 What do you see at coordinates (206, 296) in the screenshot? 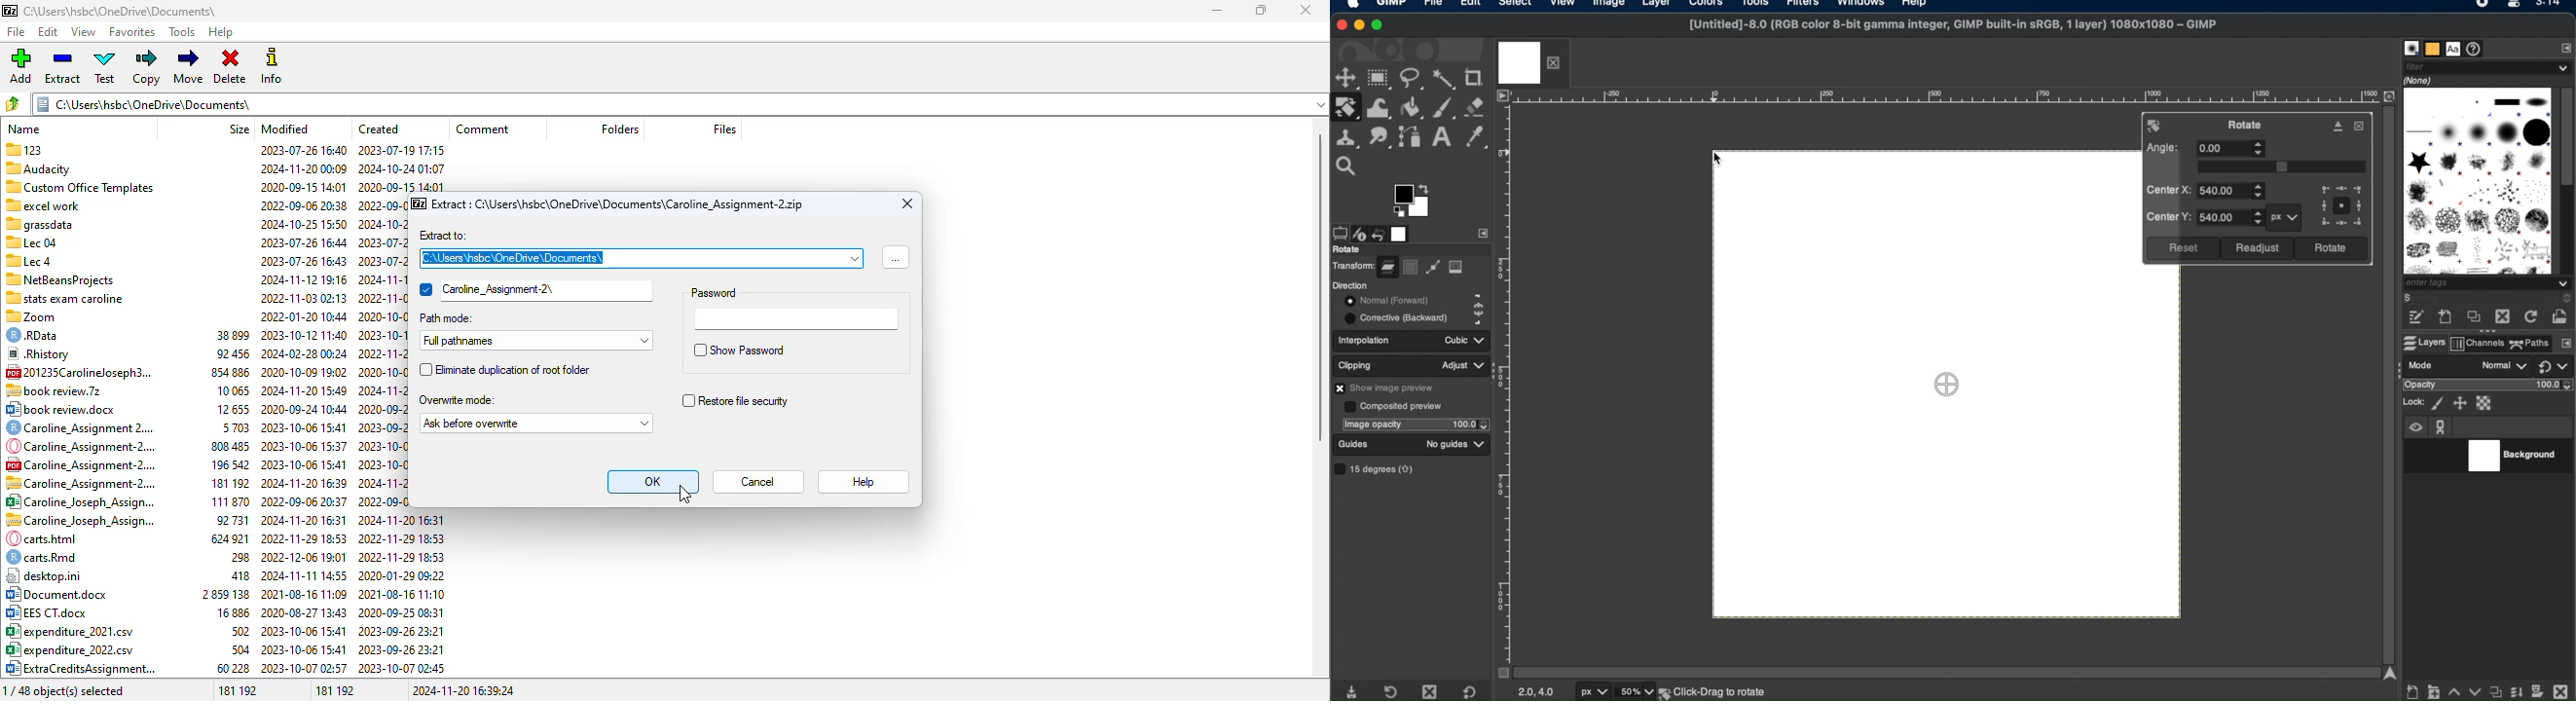
I see `| Bl stats exam caroline 2022-11-03 02:13 2022-11-03 02:12` at bounding box center [206, 296].